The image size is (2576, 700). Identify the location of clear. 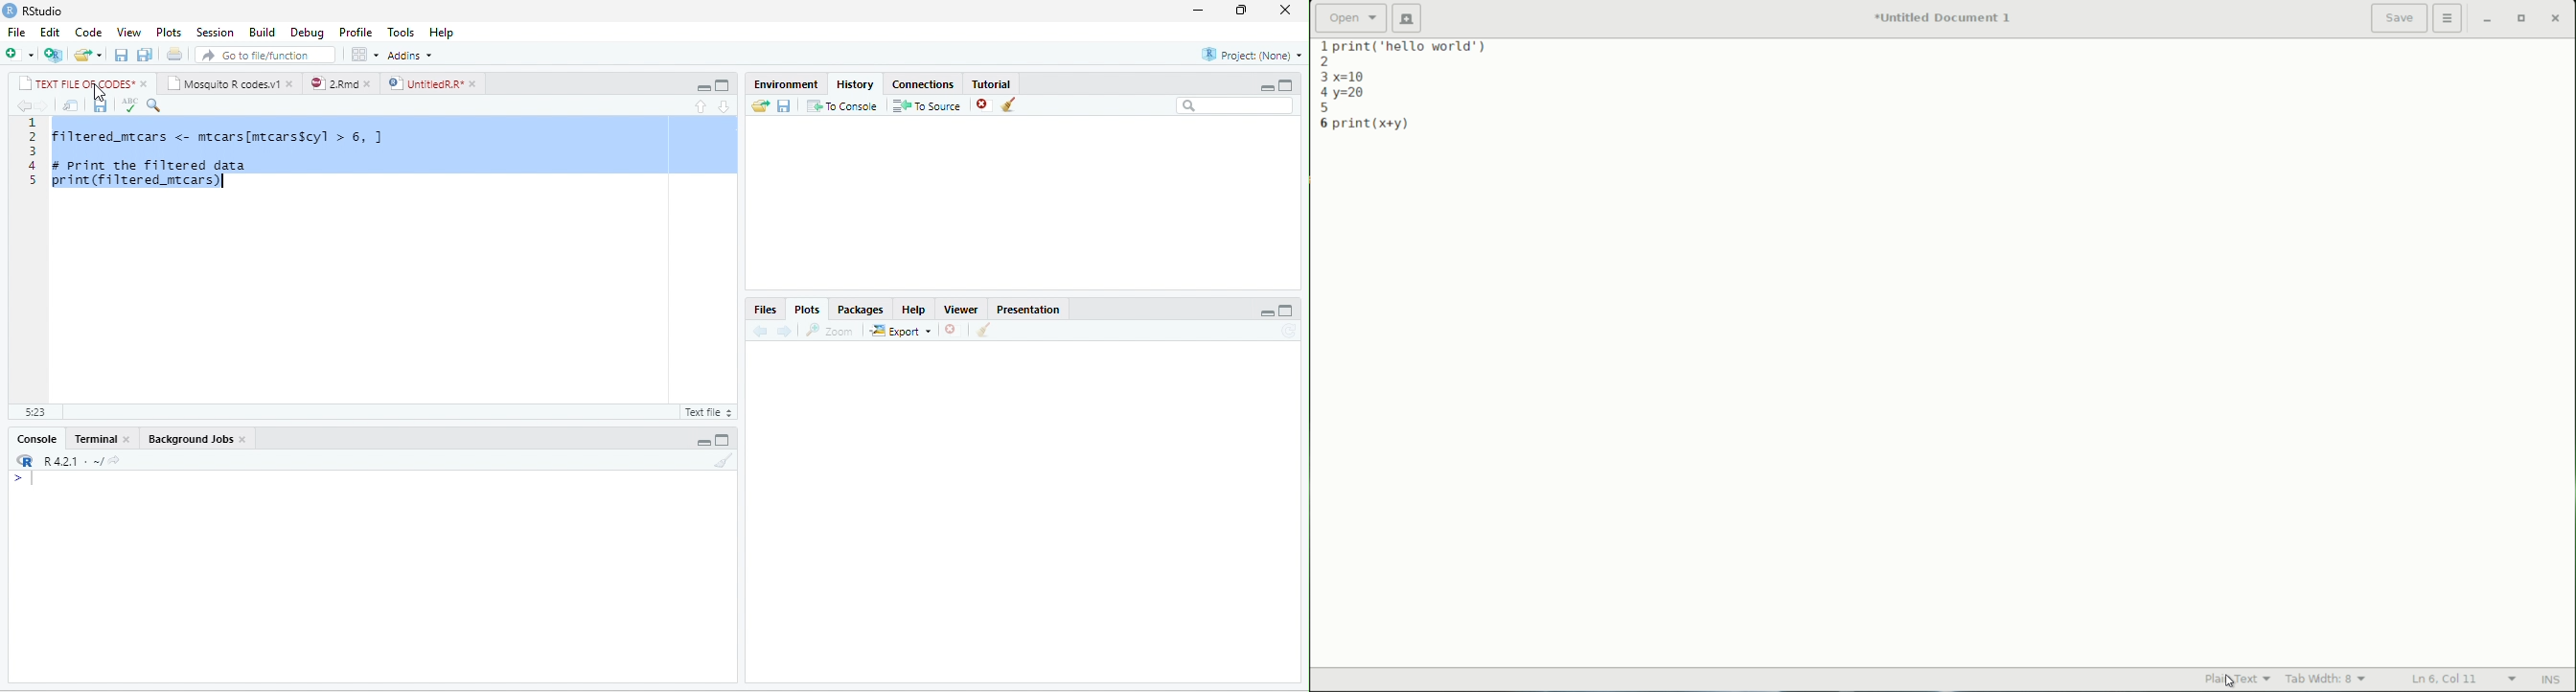
(1009, 104).